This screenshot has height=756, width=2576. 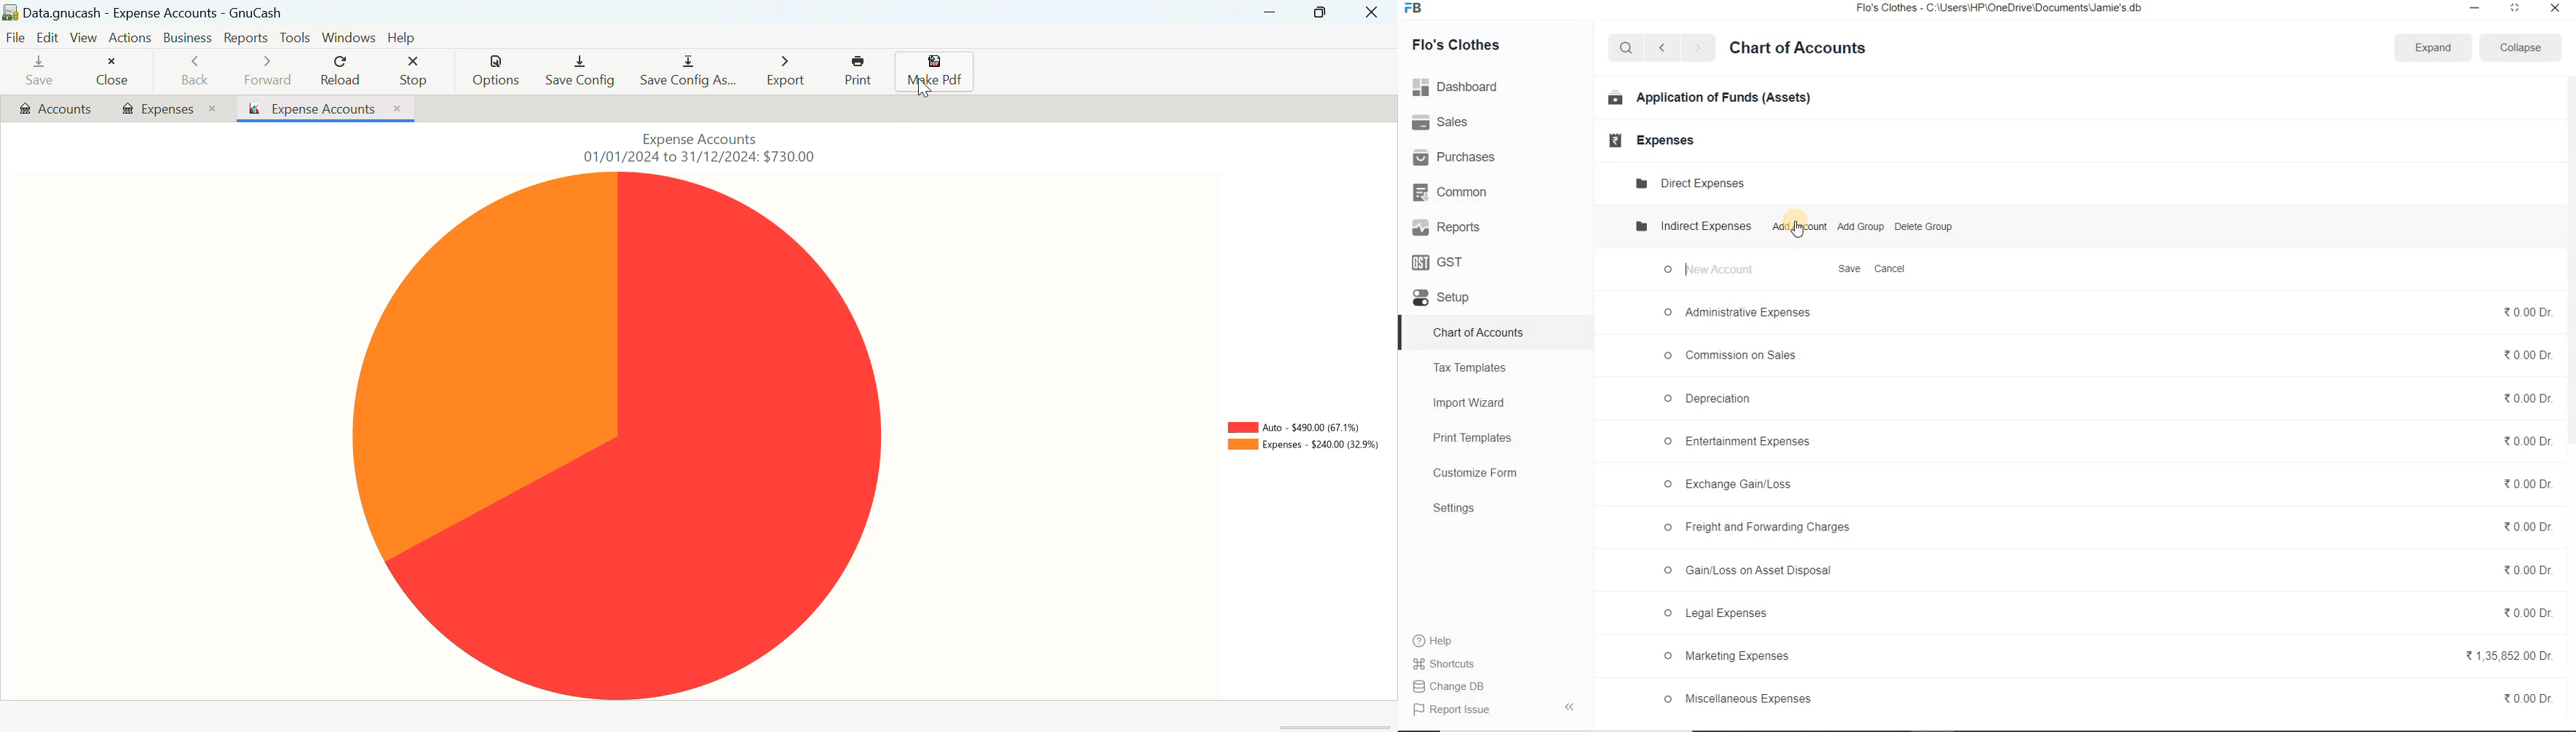 I want to click on Import Wizard, so click(x=1470, y=402).